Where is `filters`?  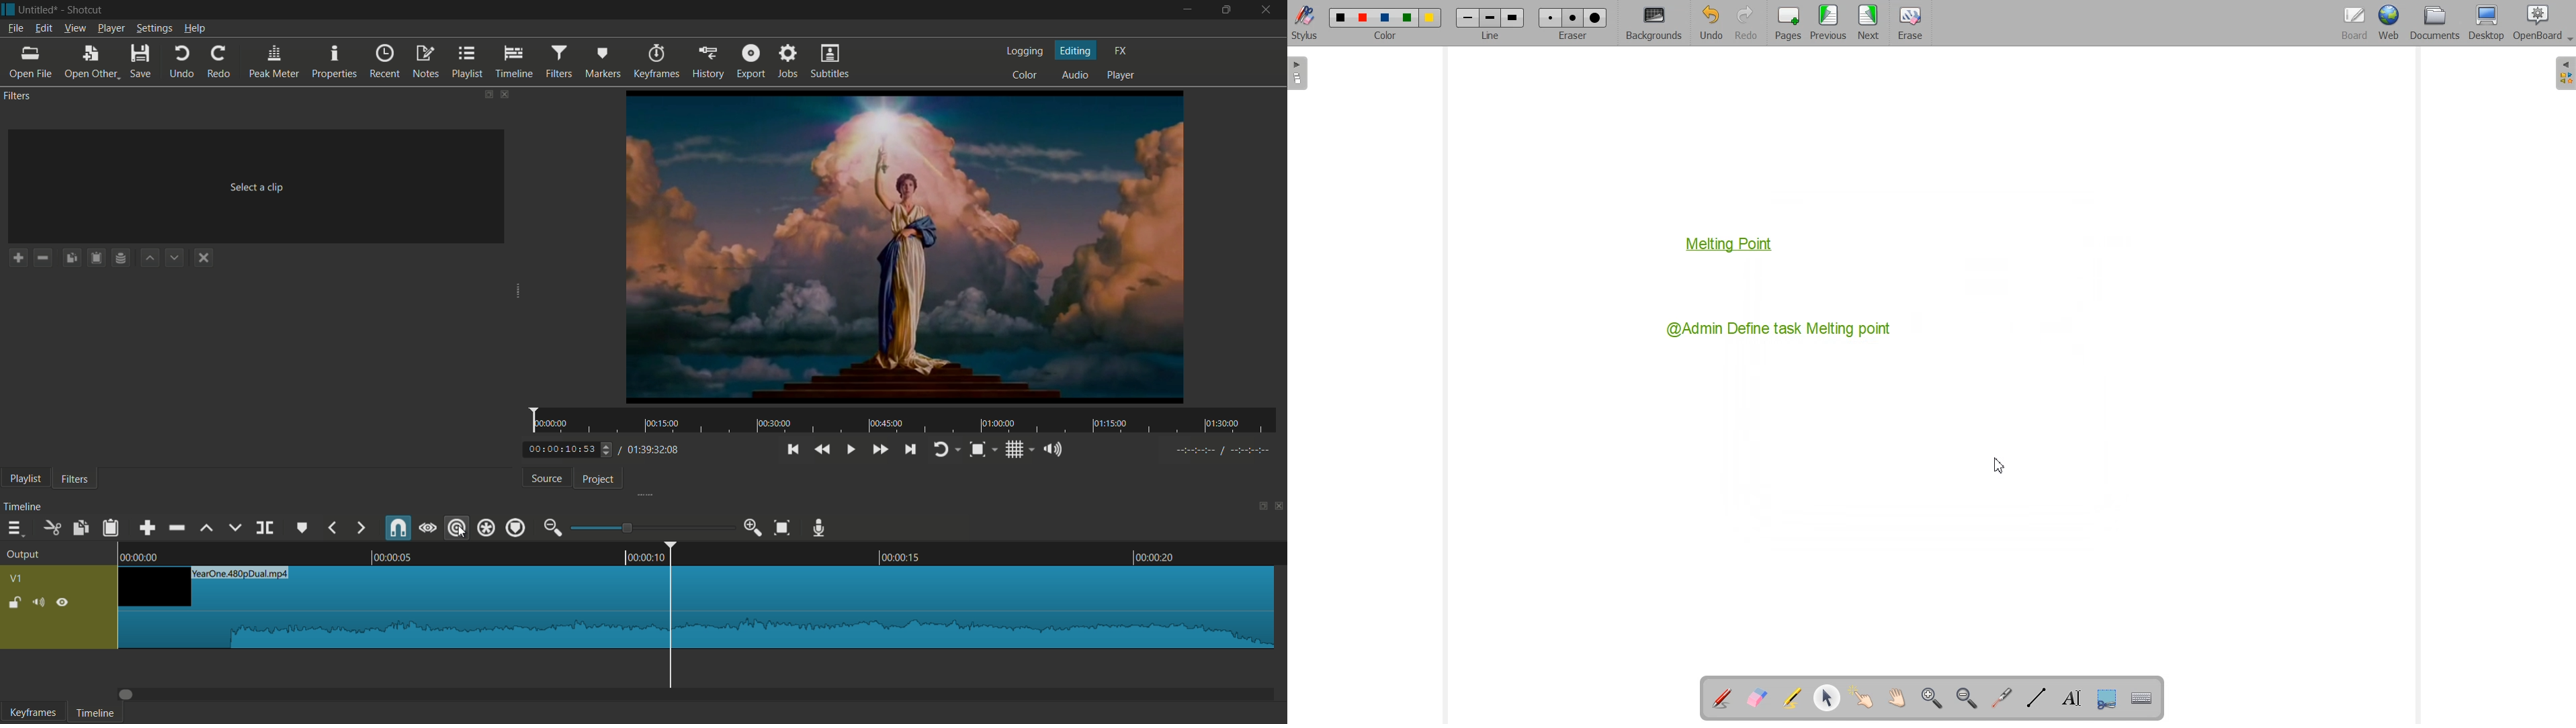 filters is located at coordinates (17, 97).